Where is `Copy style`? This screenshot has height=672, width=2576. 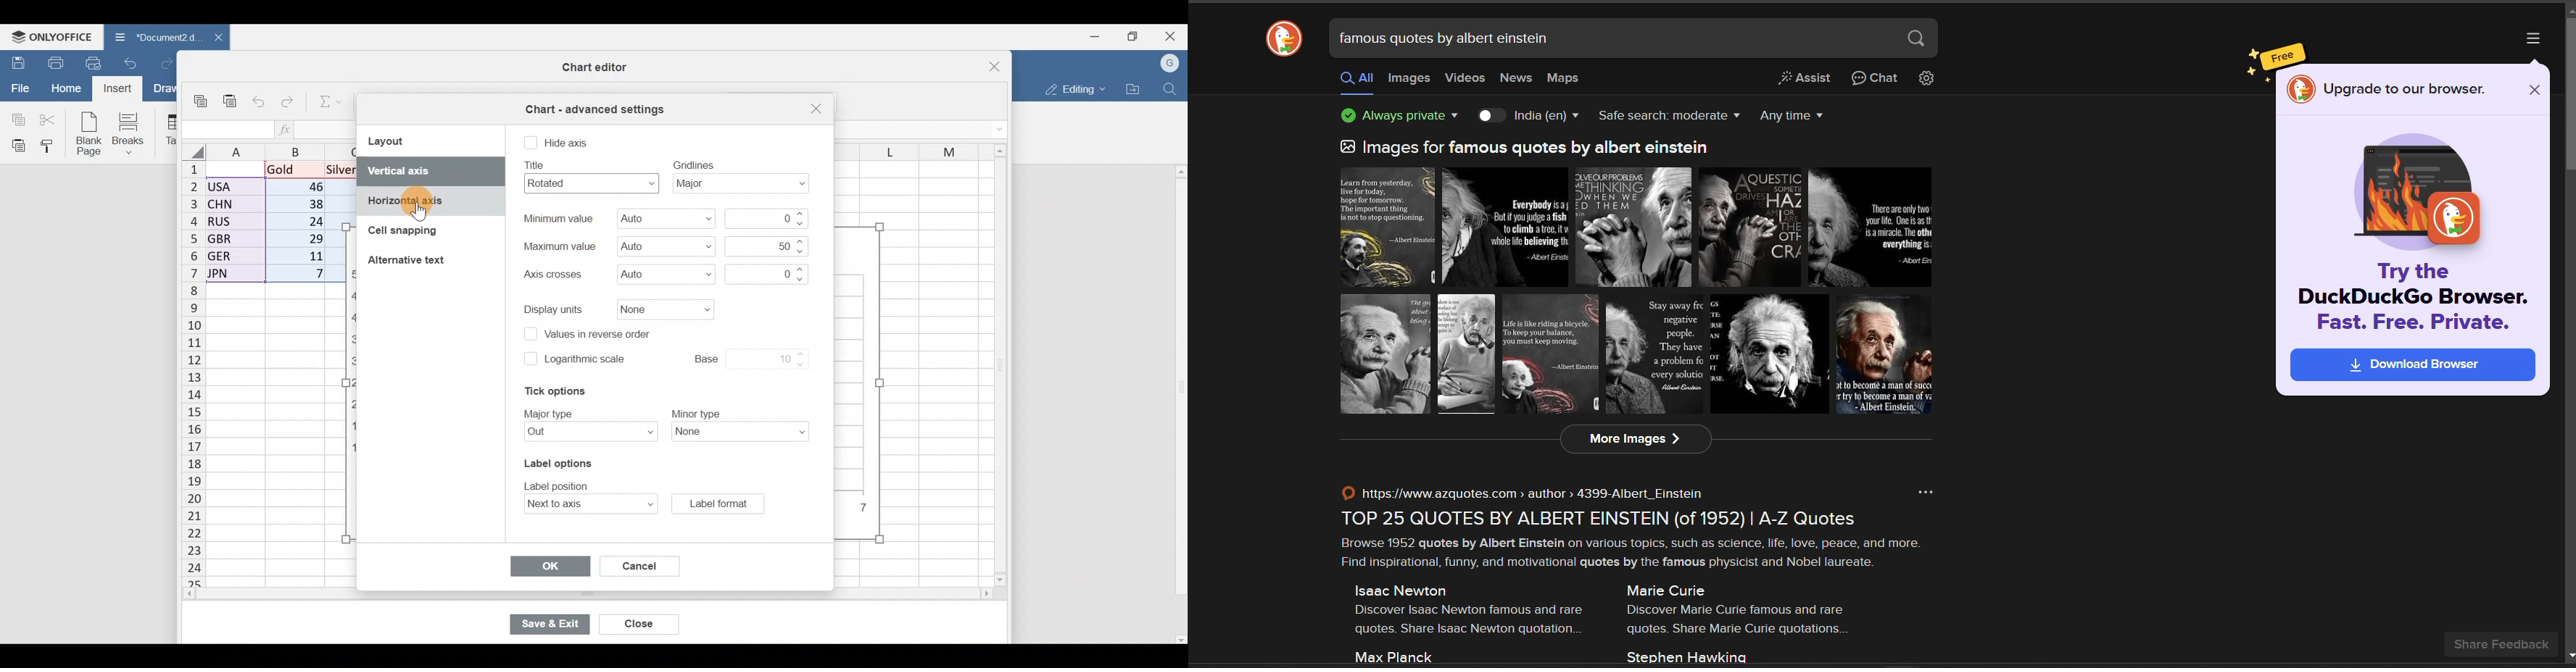 Copy style is located at coordinates (51, 147).